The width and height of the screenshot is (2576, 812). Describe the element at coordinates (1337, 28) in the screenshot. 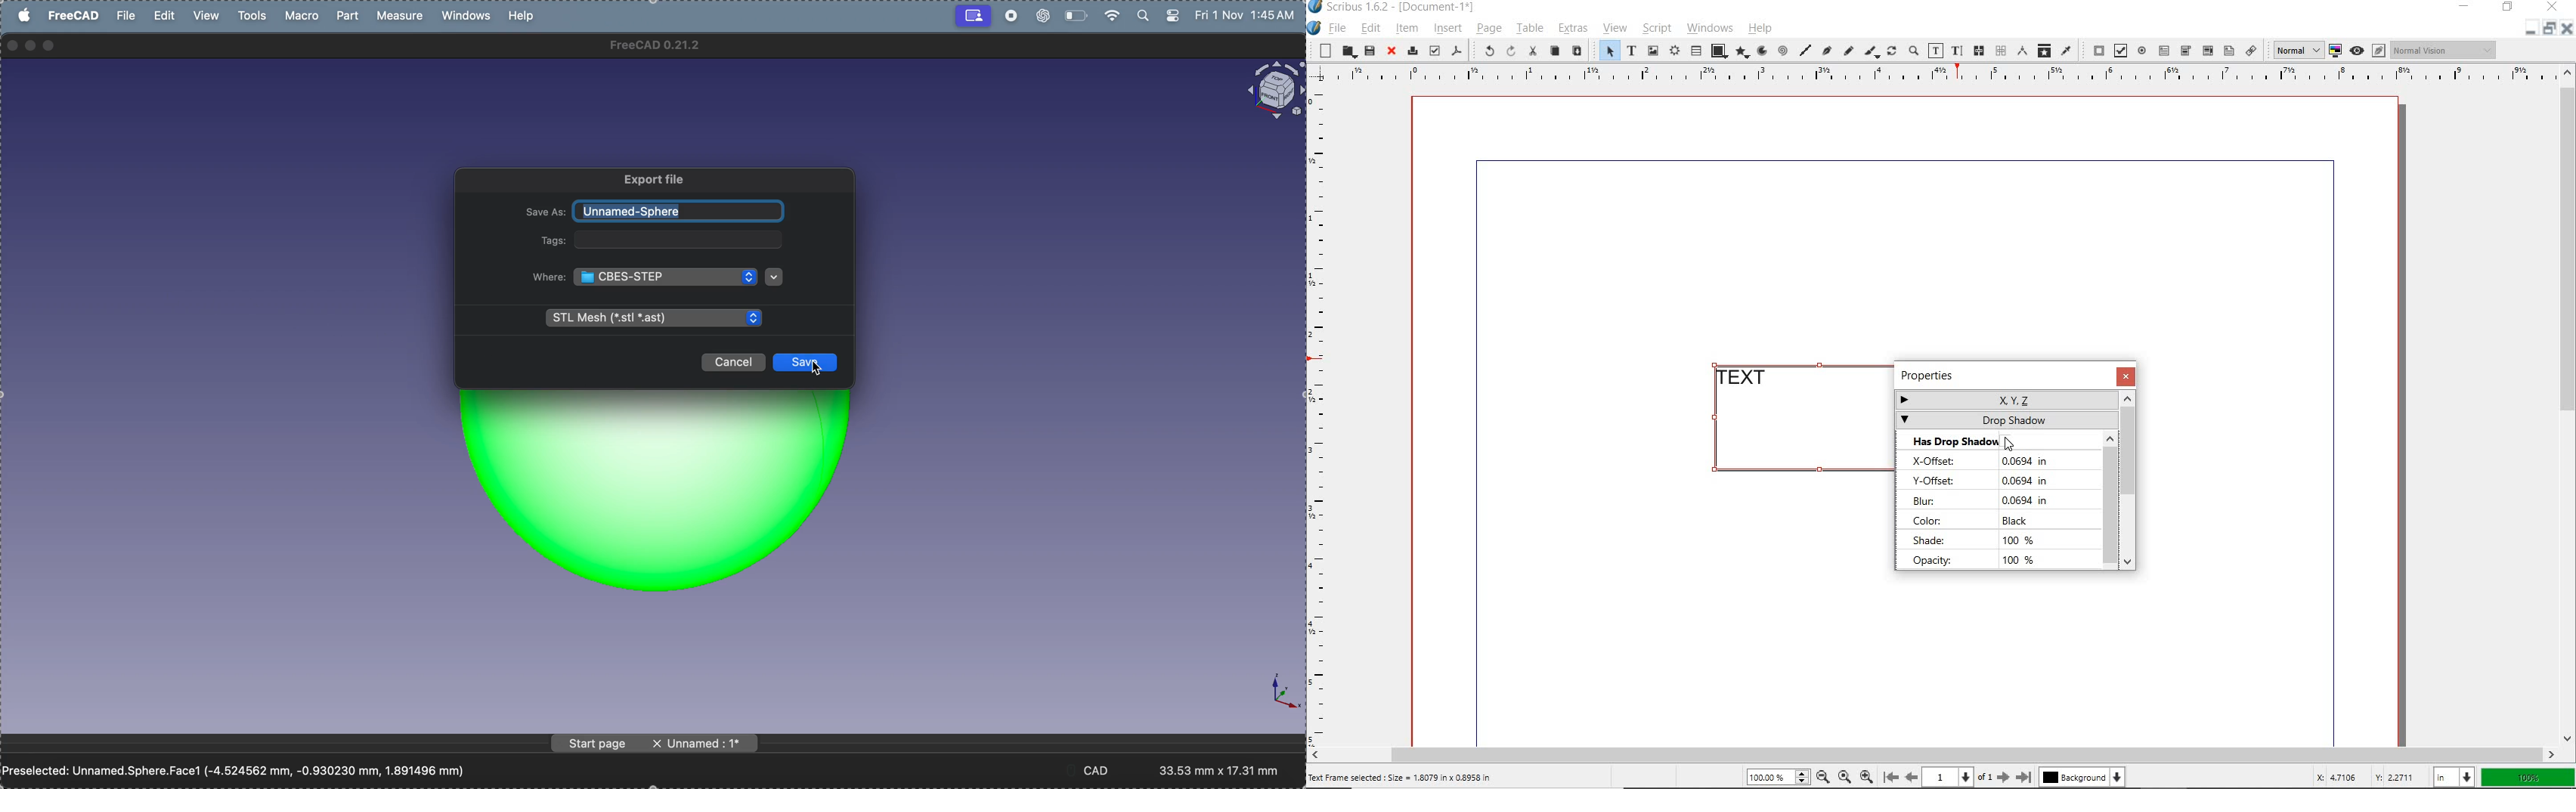

I see `file` at that location.